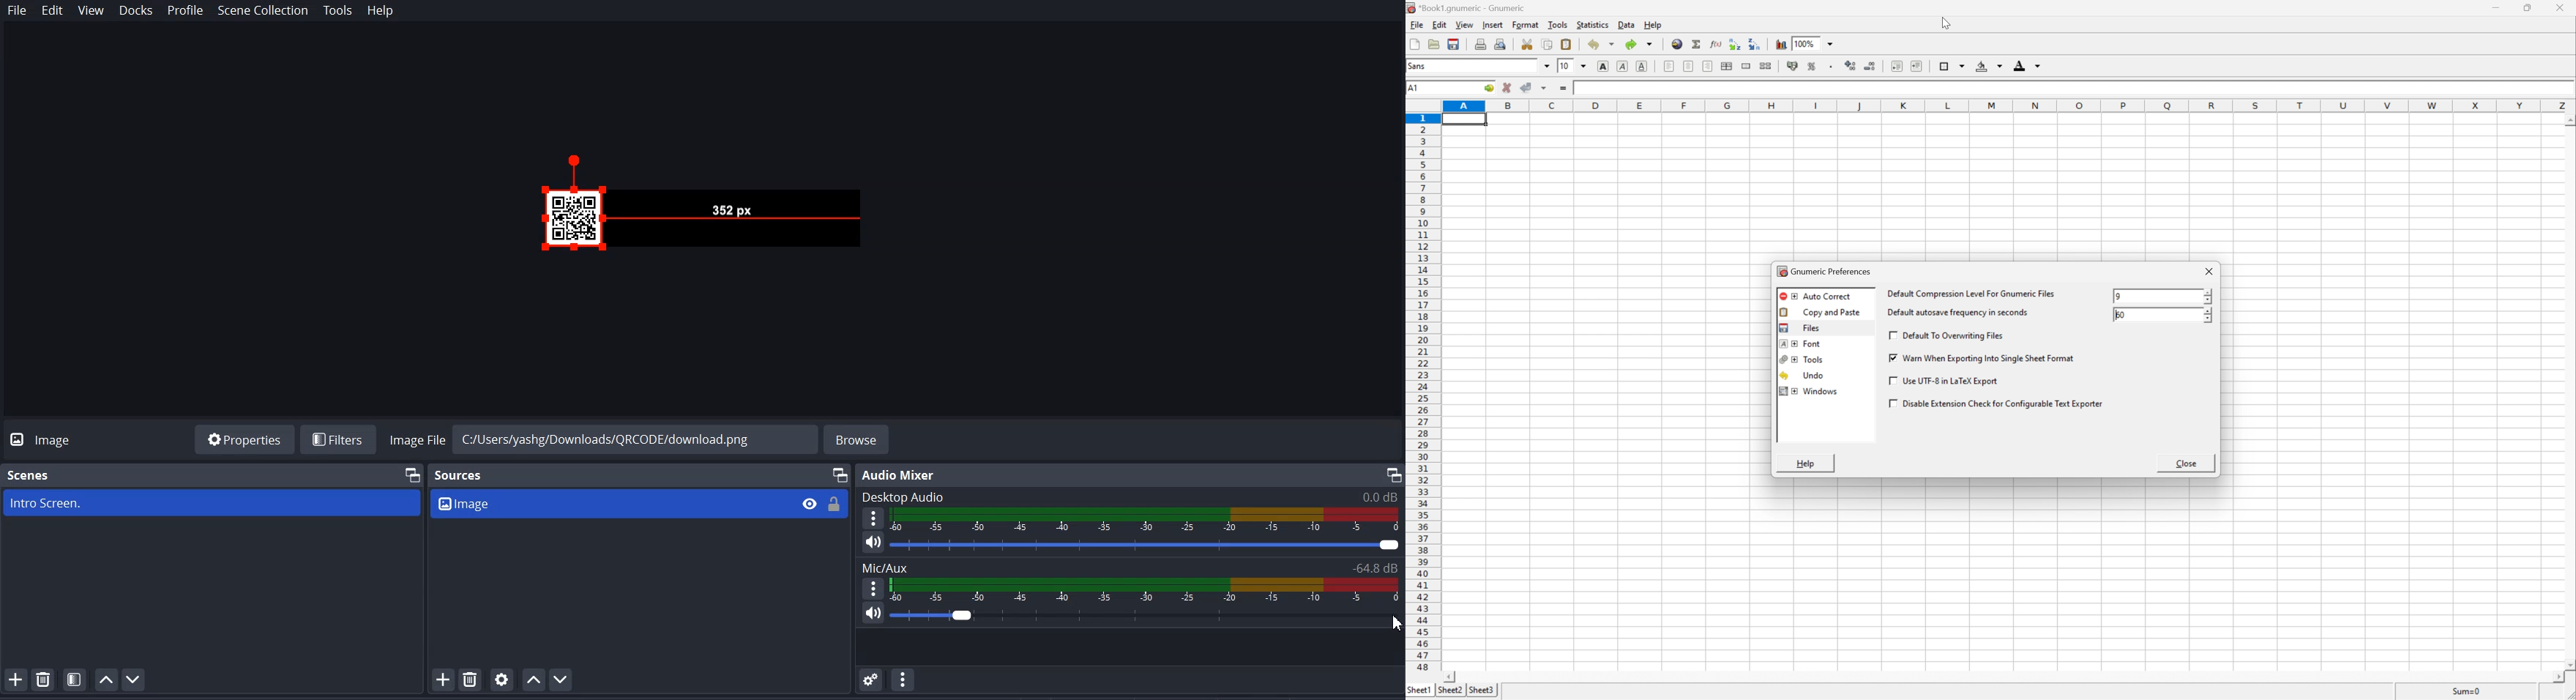 This screenshot has height=700, width=2576. Describe the element at coordinates (381, 11) in the screenshot. I see `Help` at that location.